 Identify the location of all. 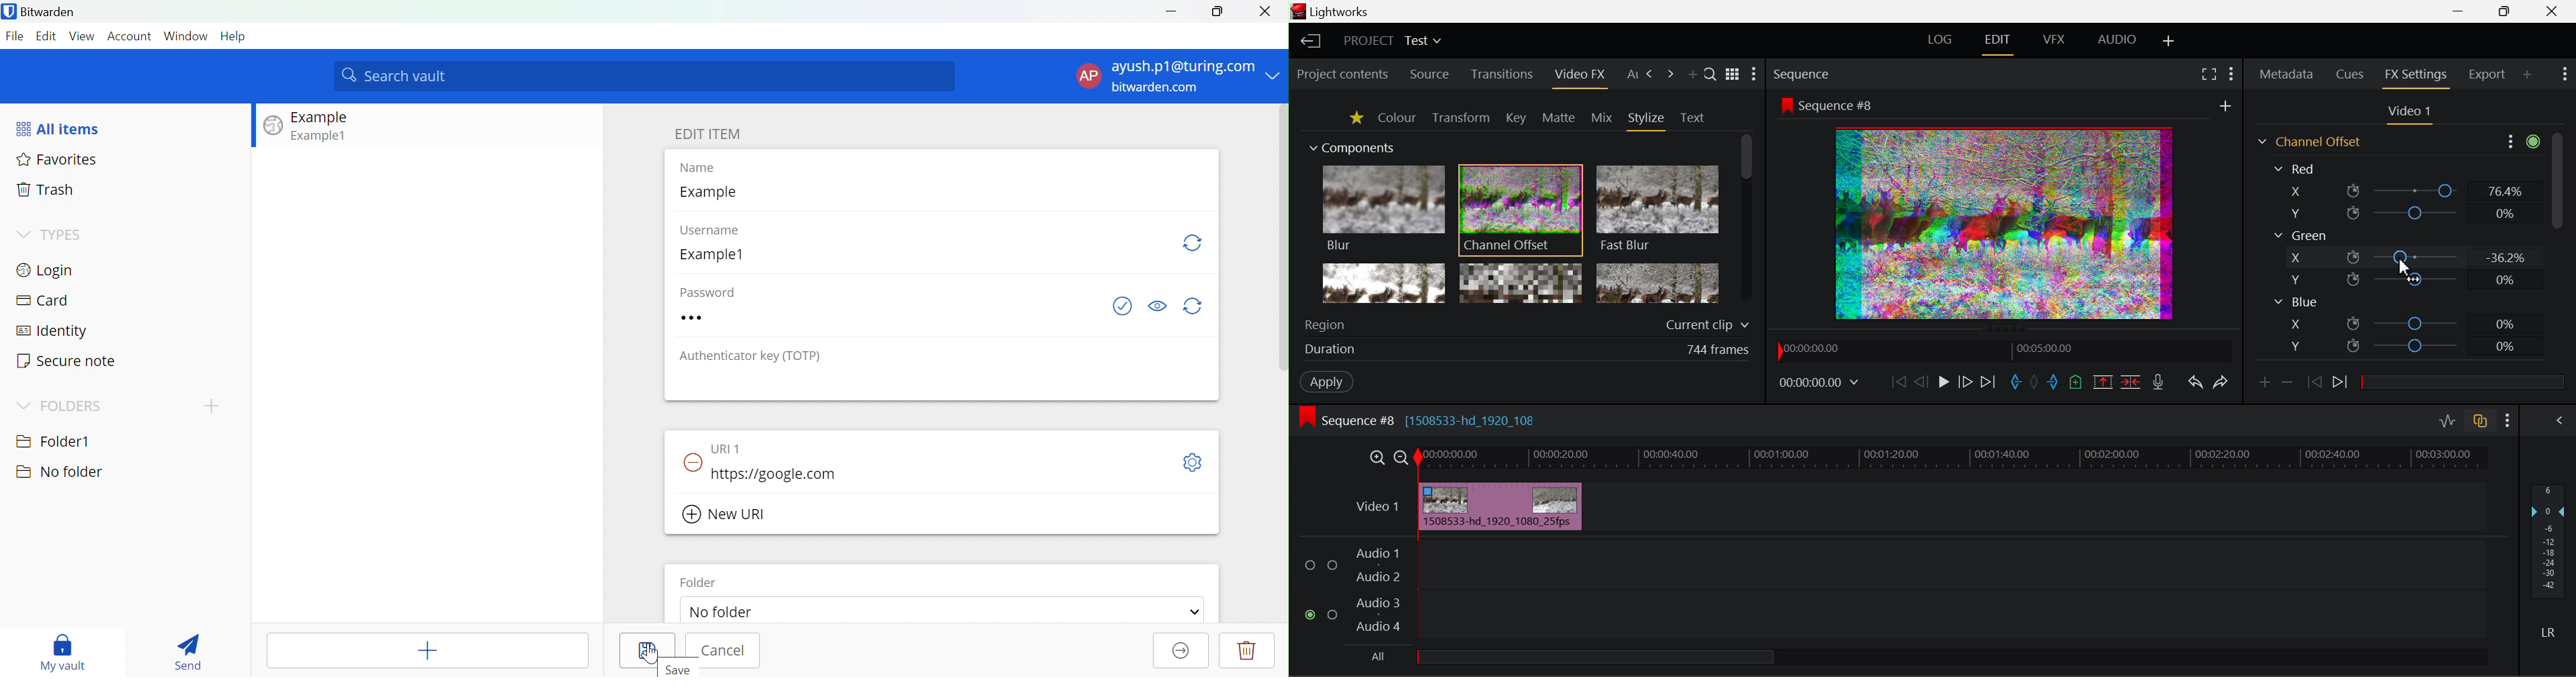
(1556, 659).